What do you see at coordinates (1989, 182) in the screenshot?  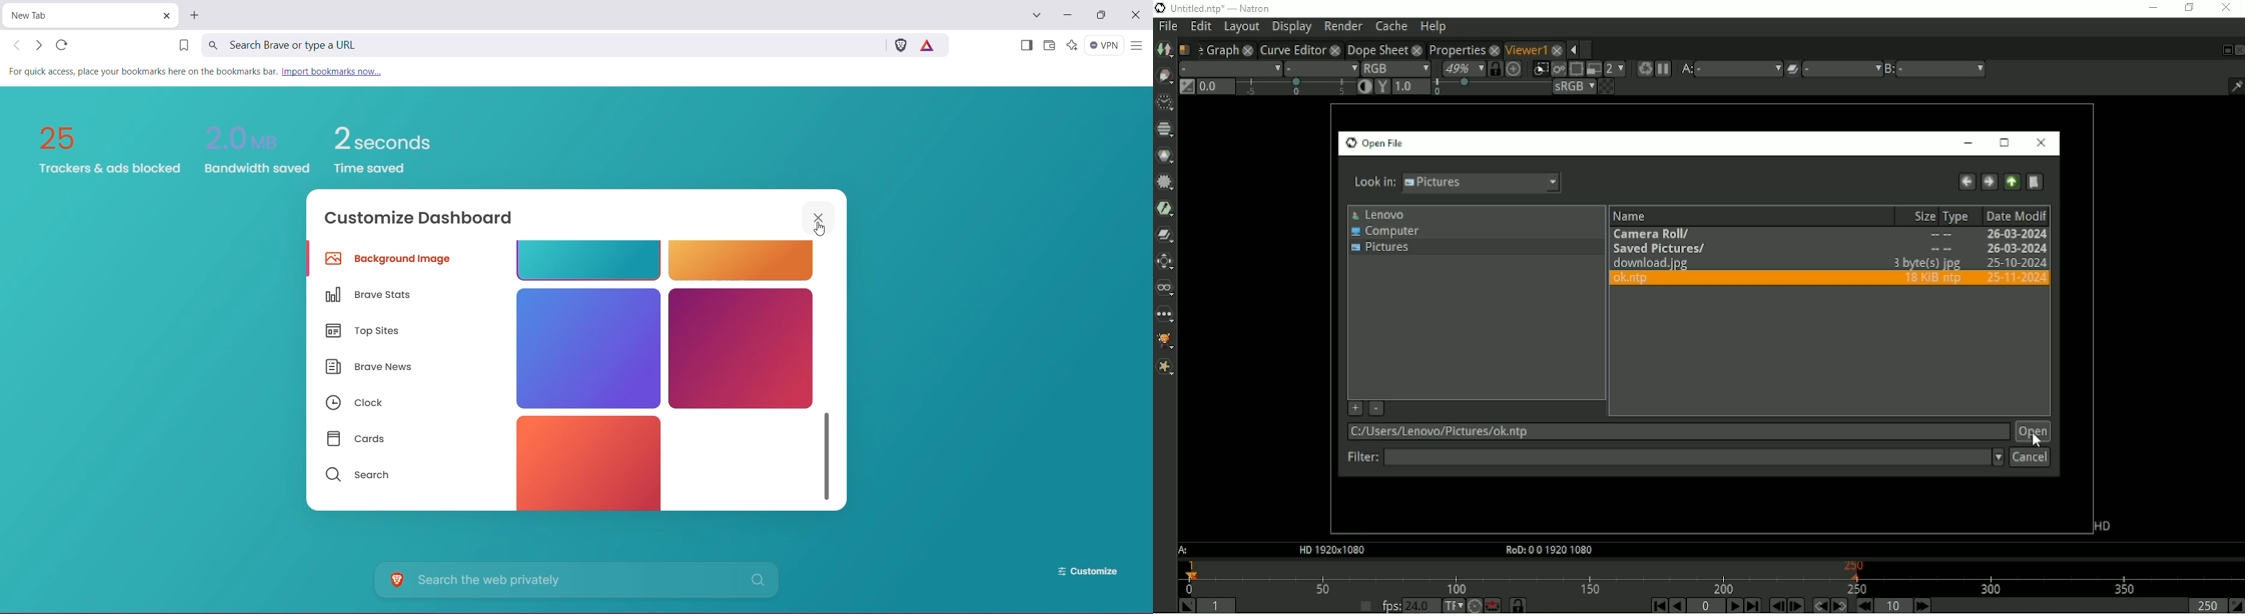 I see `Go forward` at bounding box center [1989, 182].